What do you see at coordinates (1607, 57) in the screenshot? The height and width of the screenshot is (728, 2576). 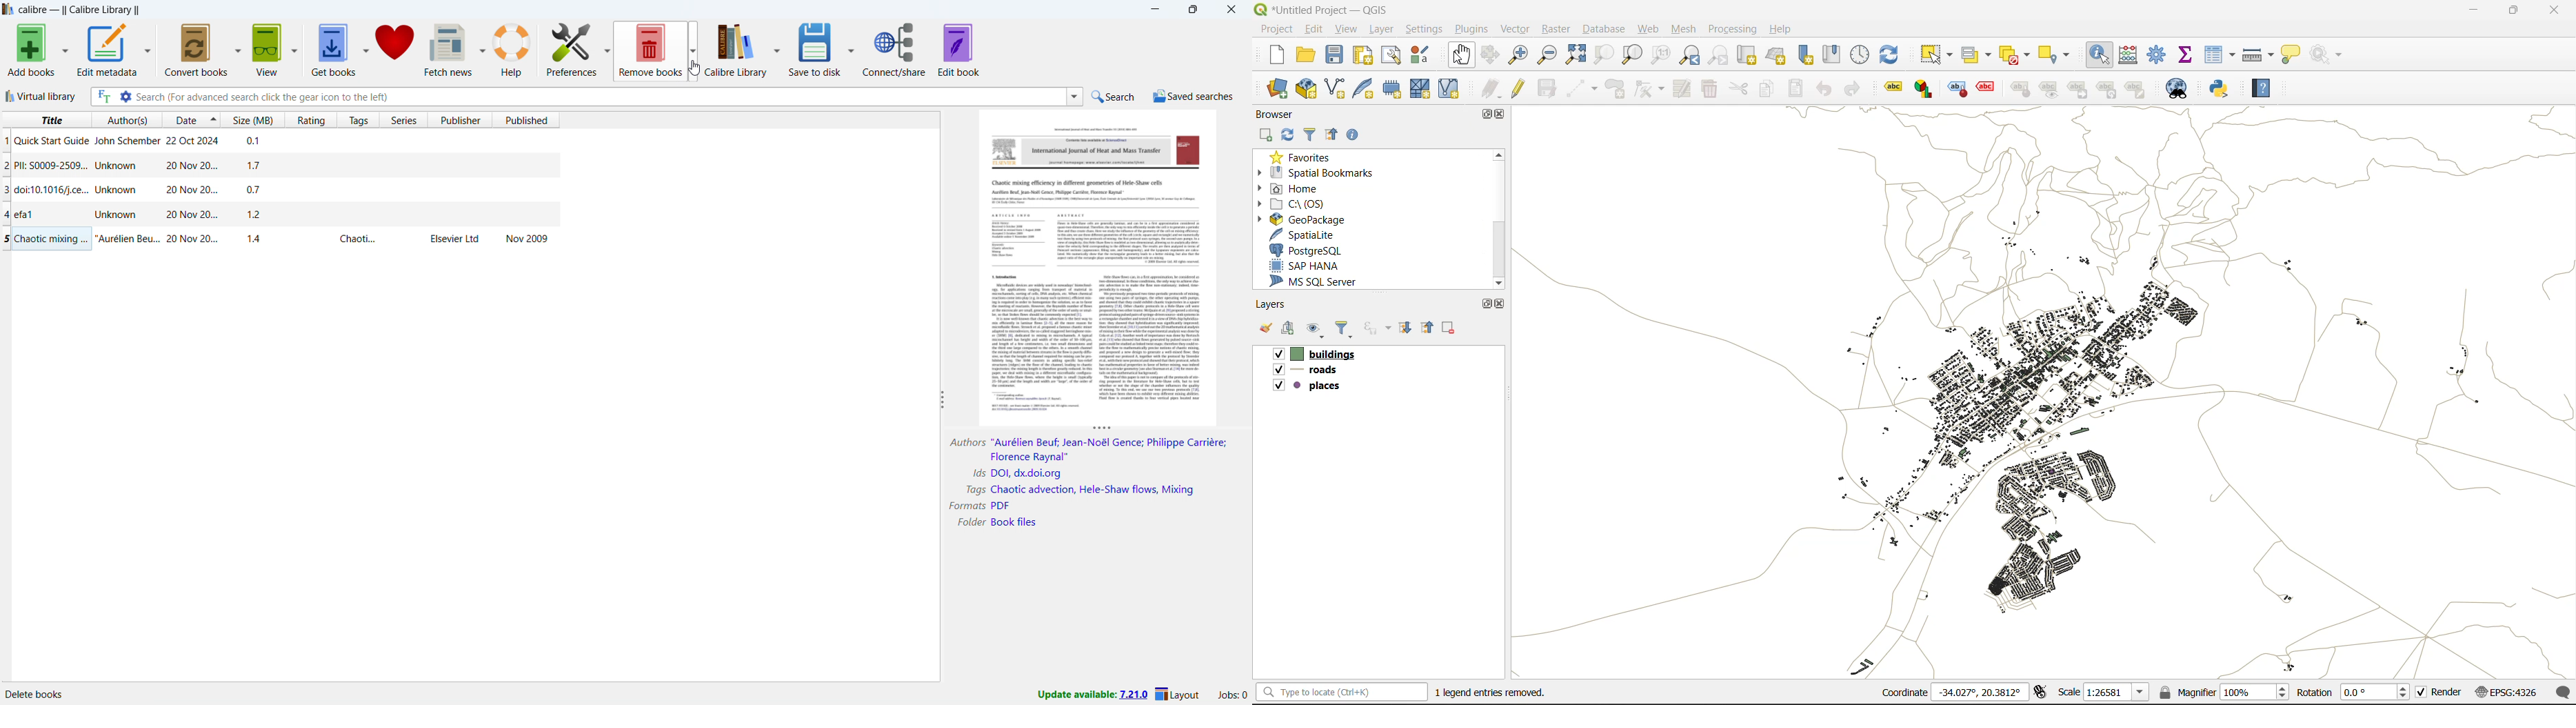 I see `zoom selection` at bounding box center [1607, 57].